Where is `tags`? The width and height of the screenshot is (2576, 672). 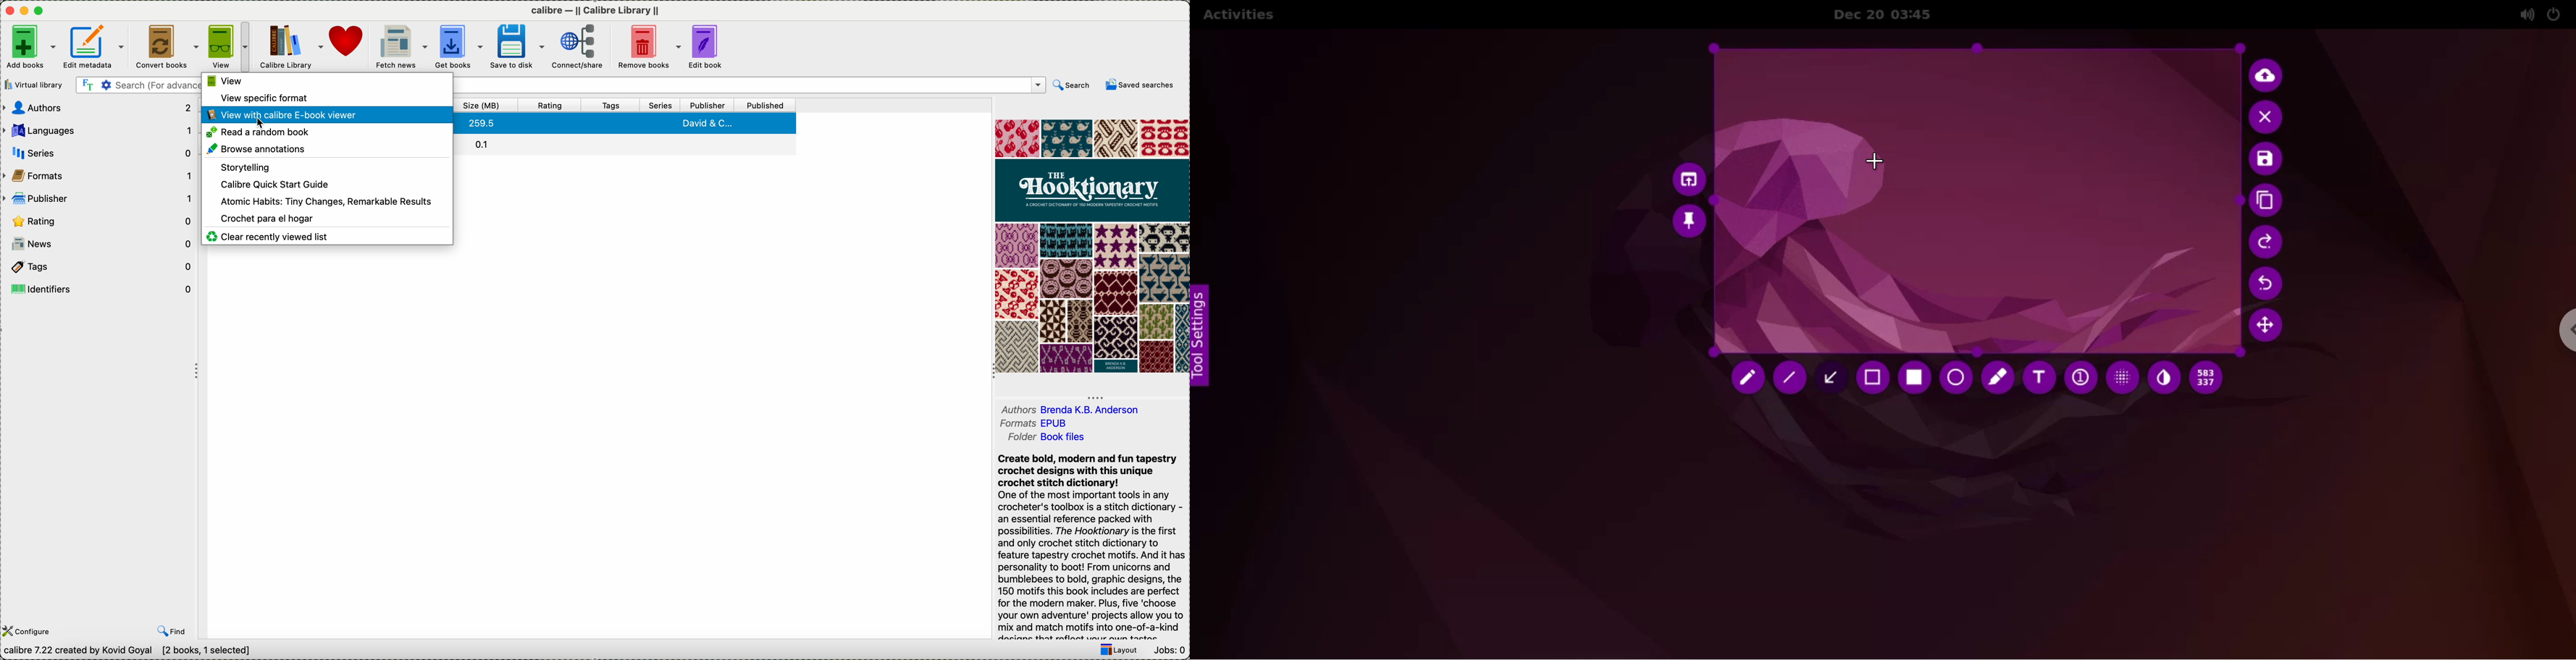 tags is located at coordinates (98, 266).